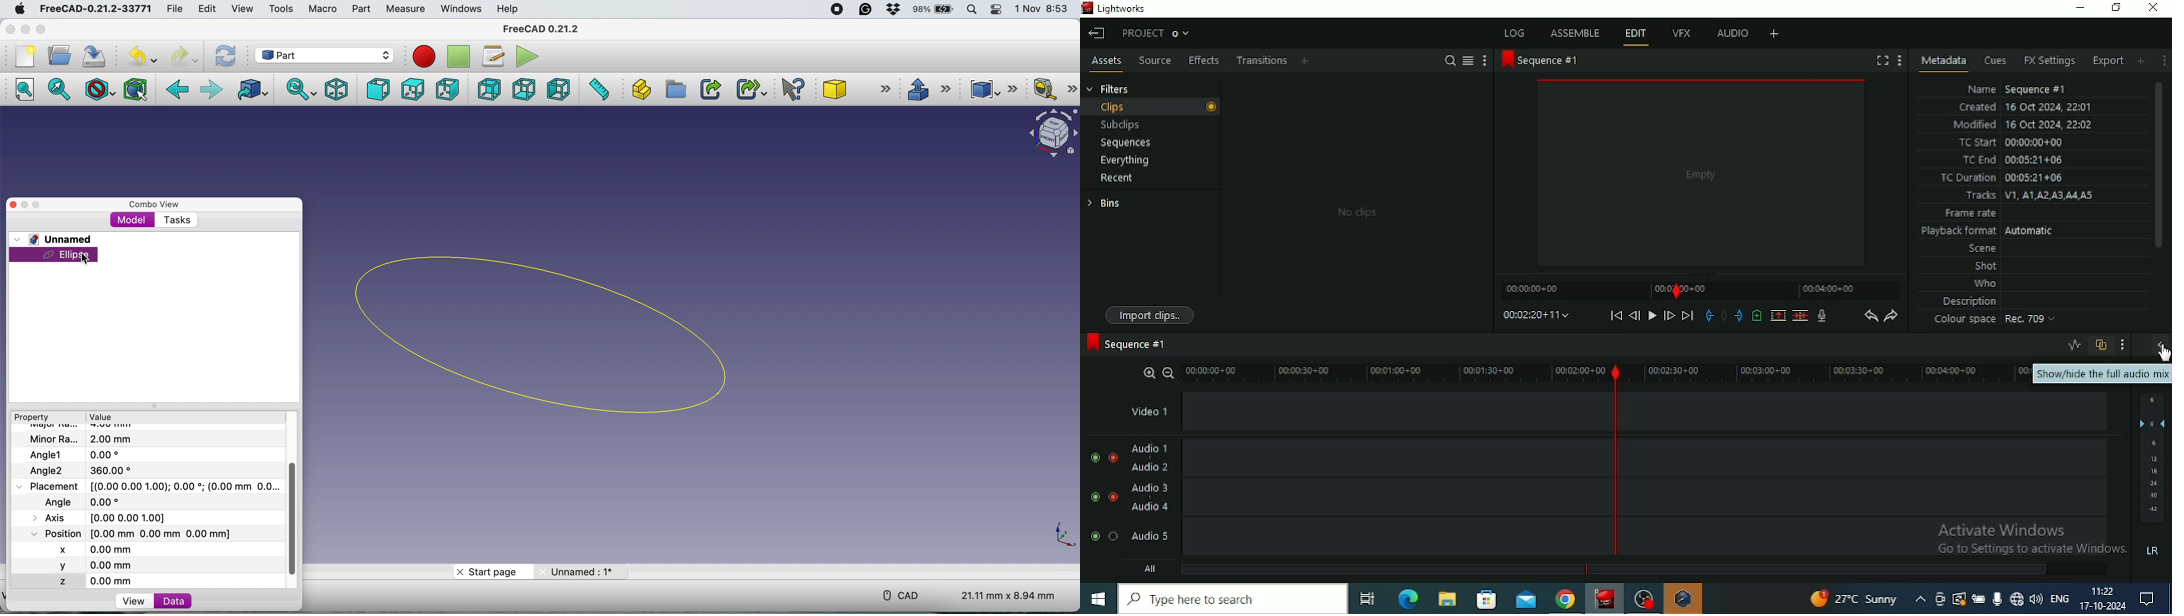 This screenshot has height=616, width=2184. I want to click on TC Start, so click(2014, 143).